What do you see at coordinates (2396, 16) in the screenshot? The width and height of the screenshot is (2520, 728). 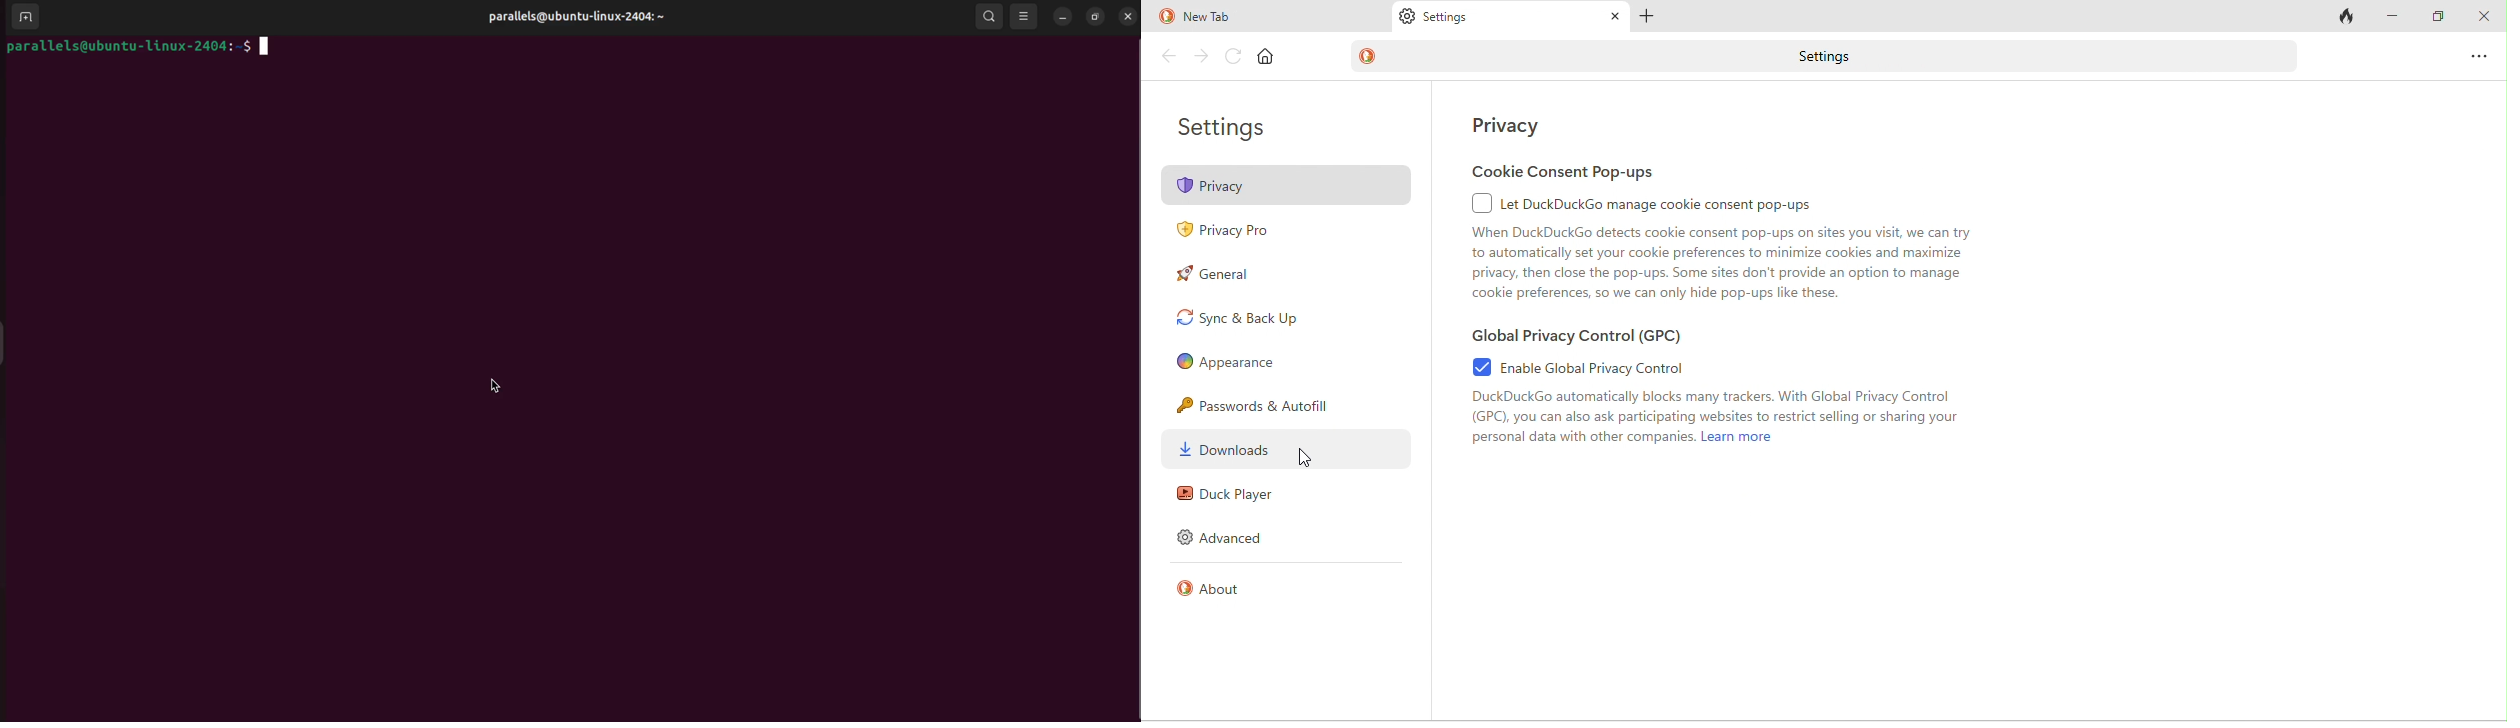 I see `minimize` at bounding box center [2396, 16].